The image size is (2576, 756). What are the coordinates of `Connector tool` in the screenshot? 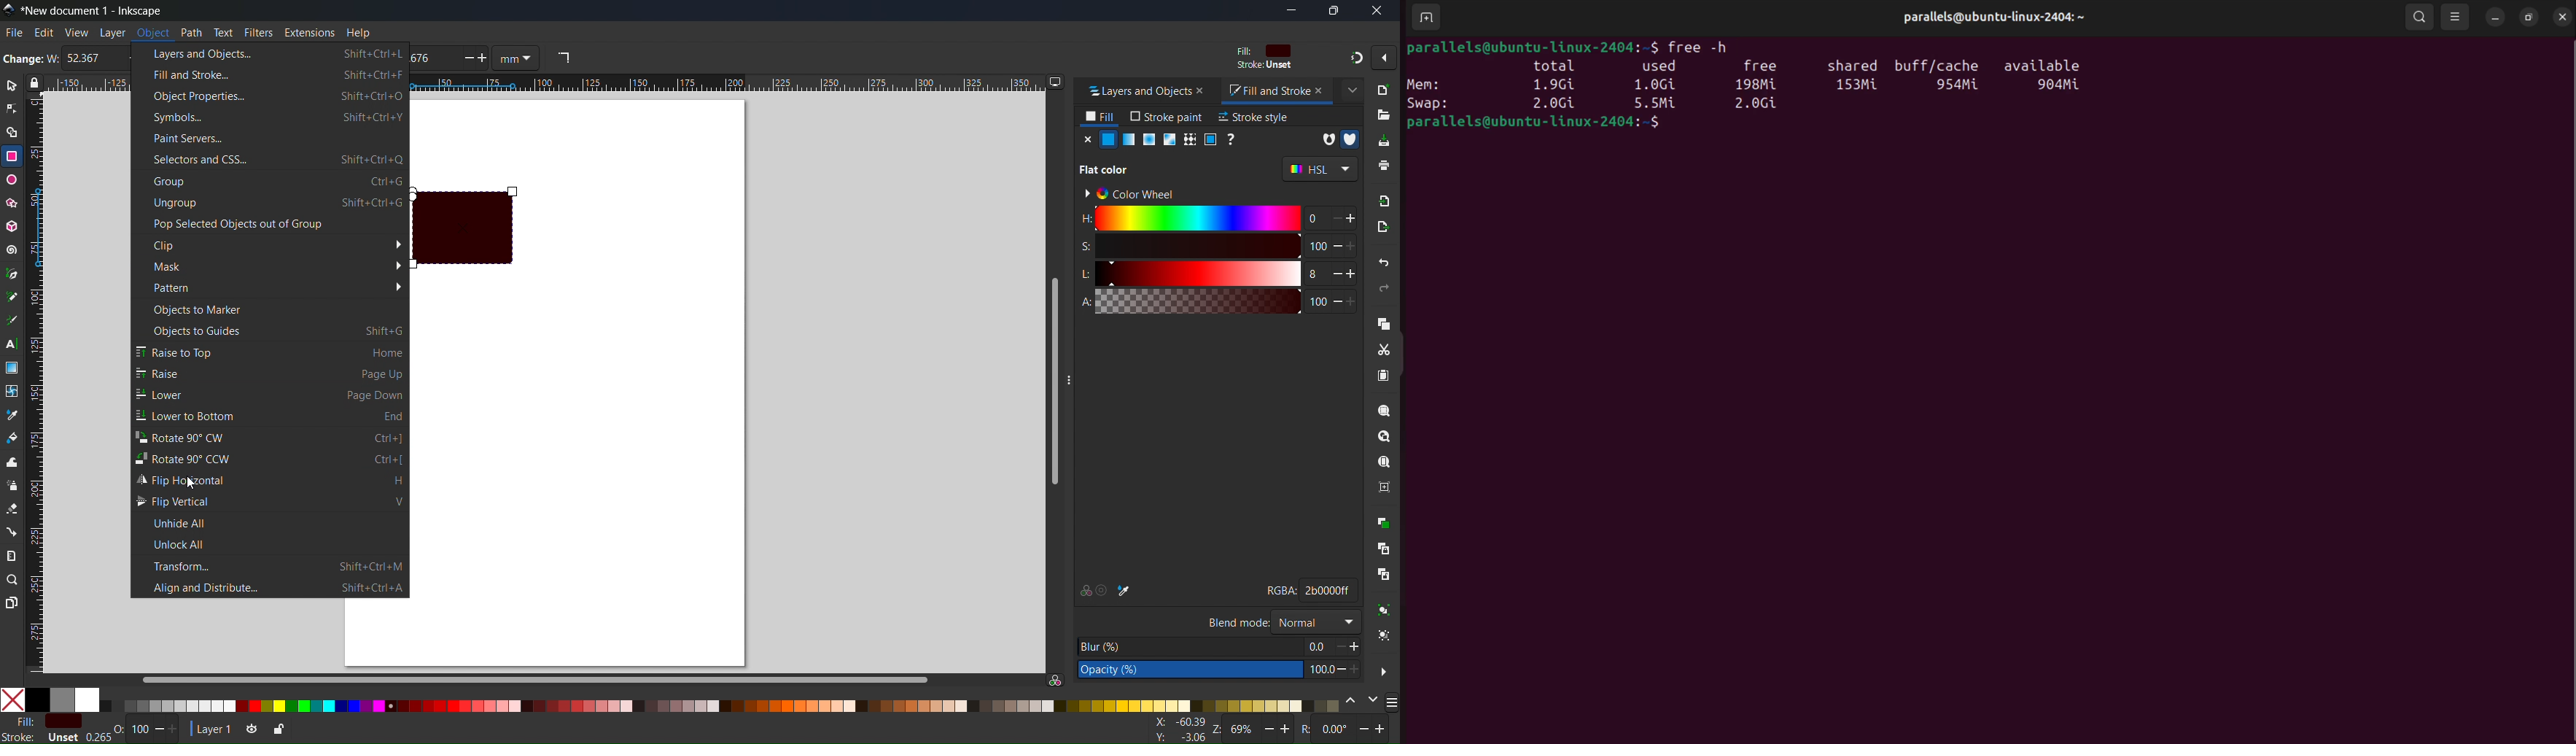 It's located at (12, 531).